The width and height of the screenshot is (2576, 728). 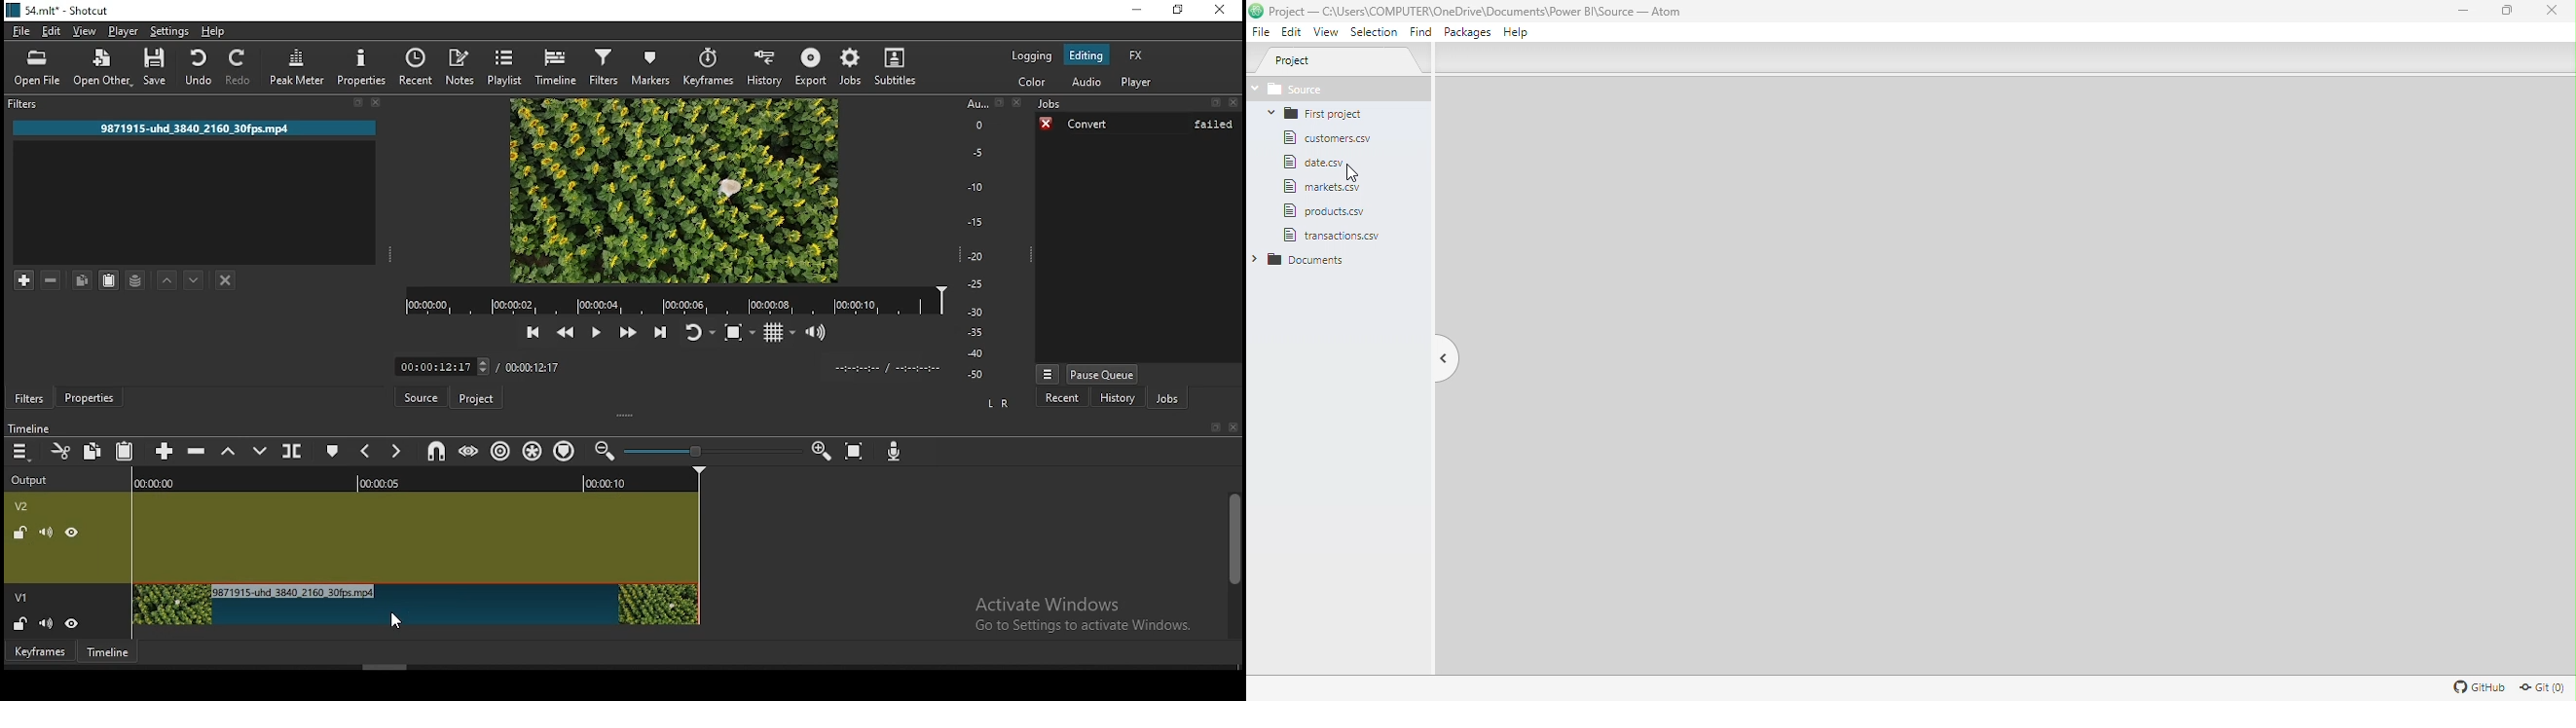 I want to click on scroll bar, so click(x=1231, y=565).